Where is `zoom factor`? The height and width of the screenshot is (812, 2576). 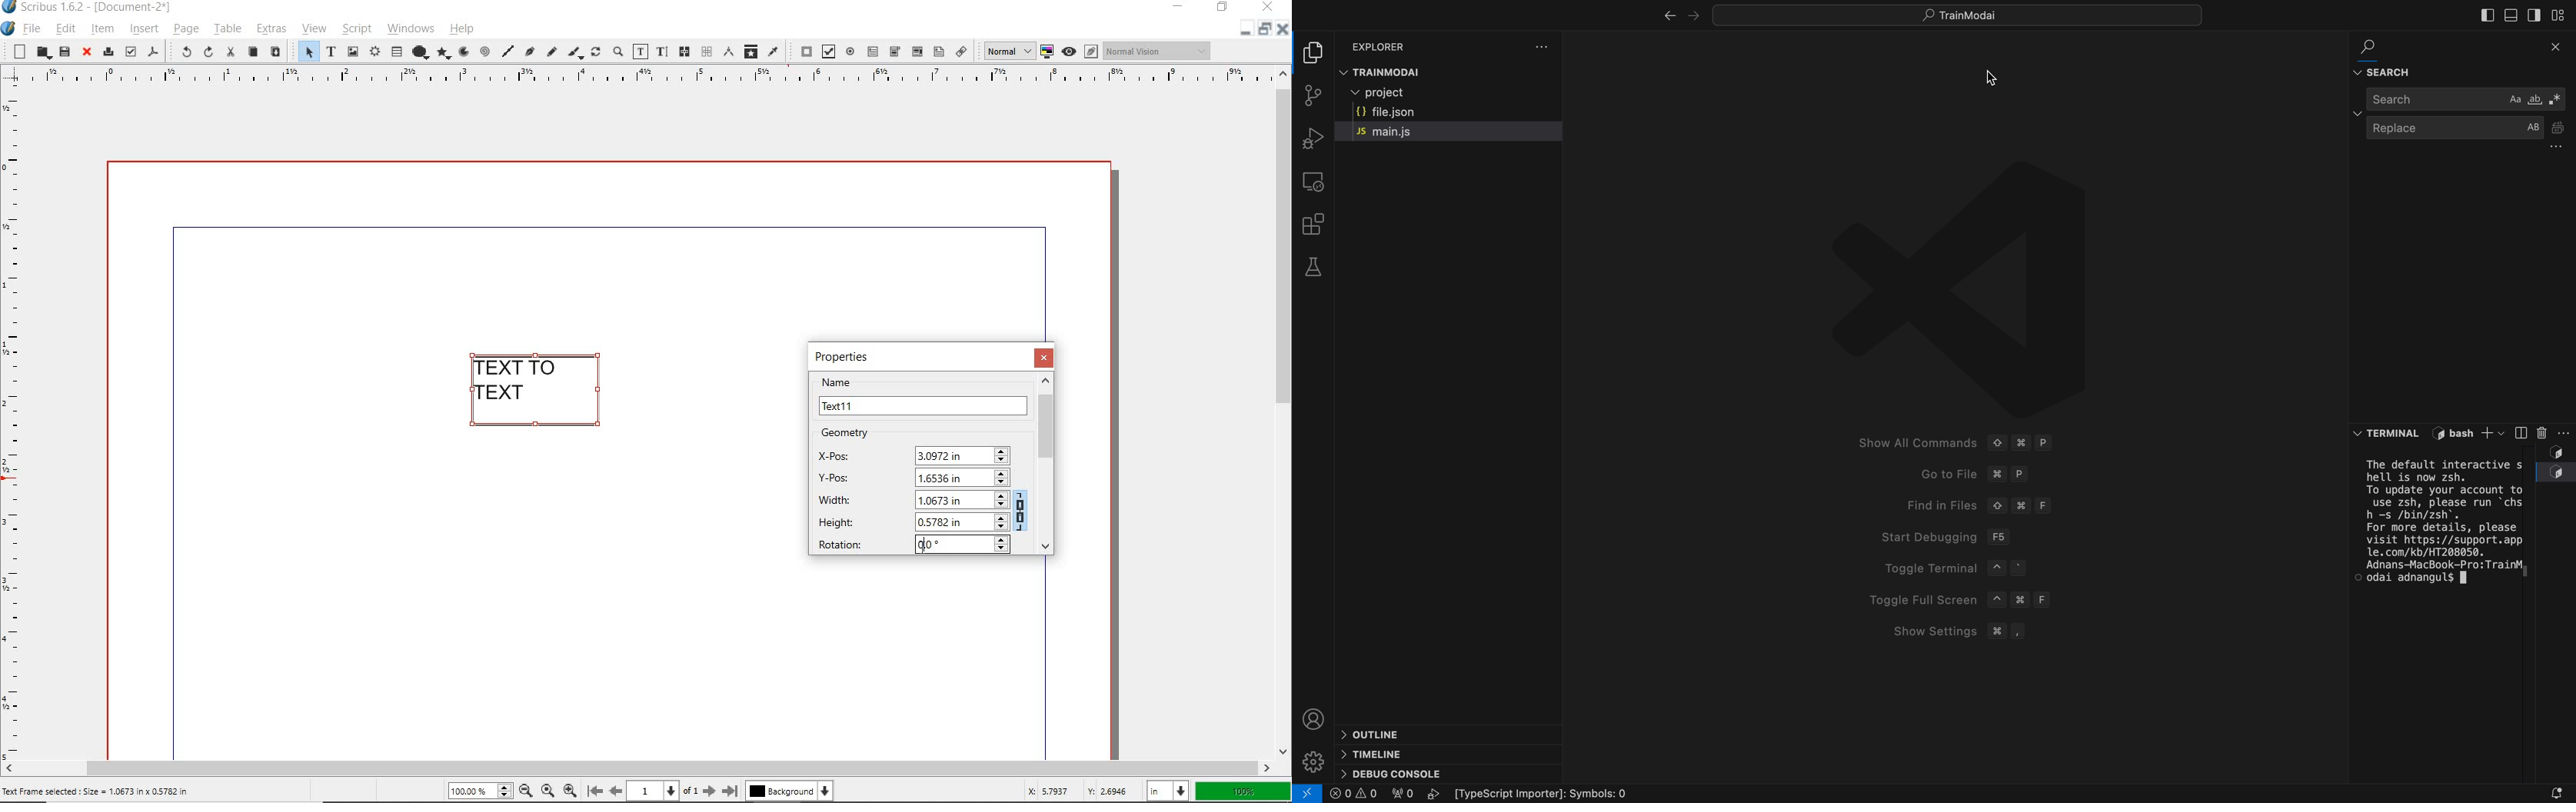
zoom factor is located at coordinates (1243, 791).